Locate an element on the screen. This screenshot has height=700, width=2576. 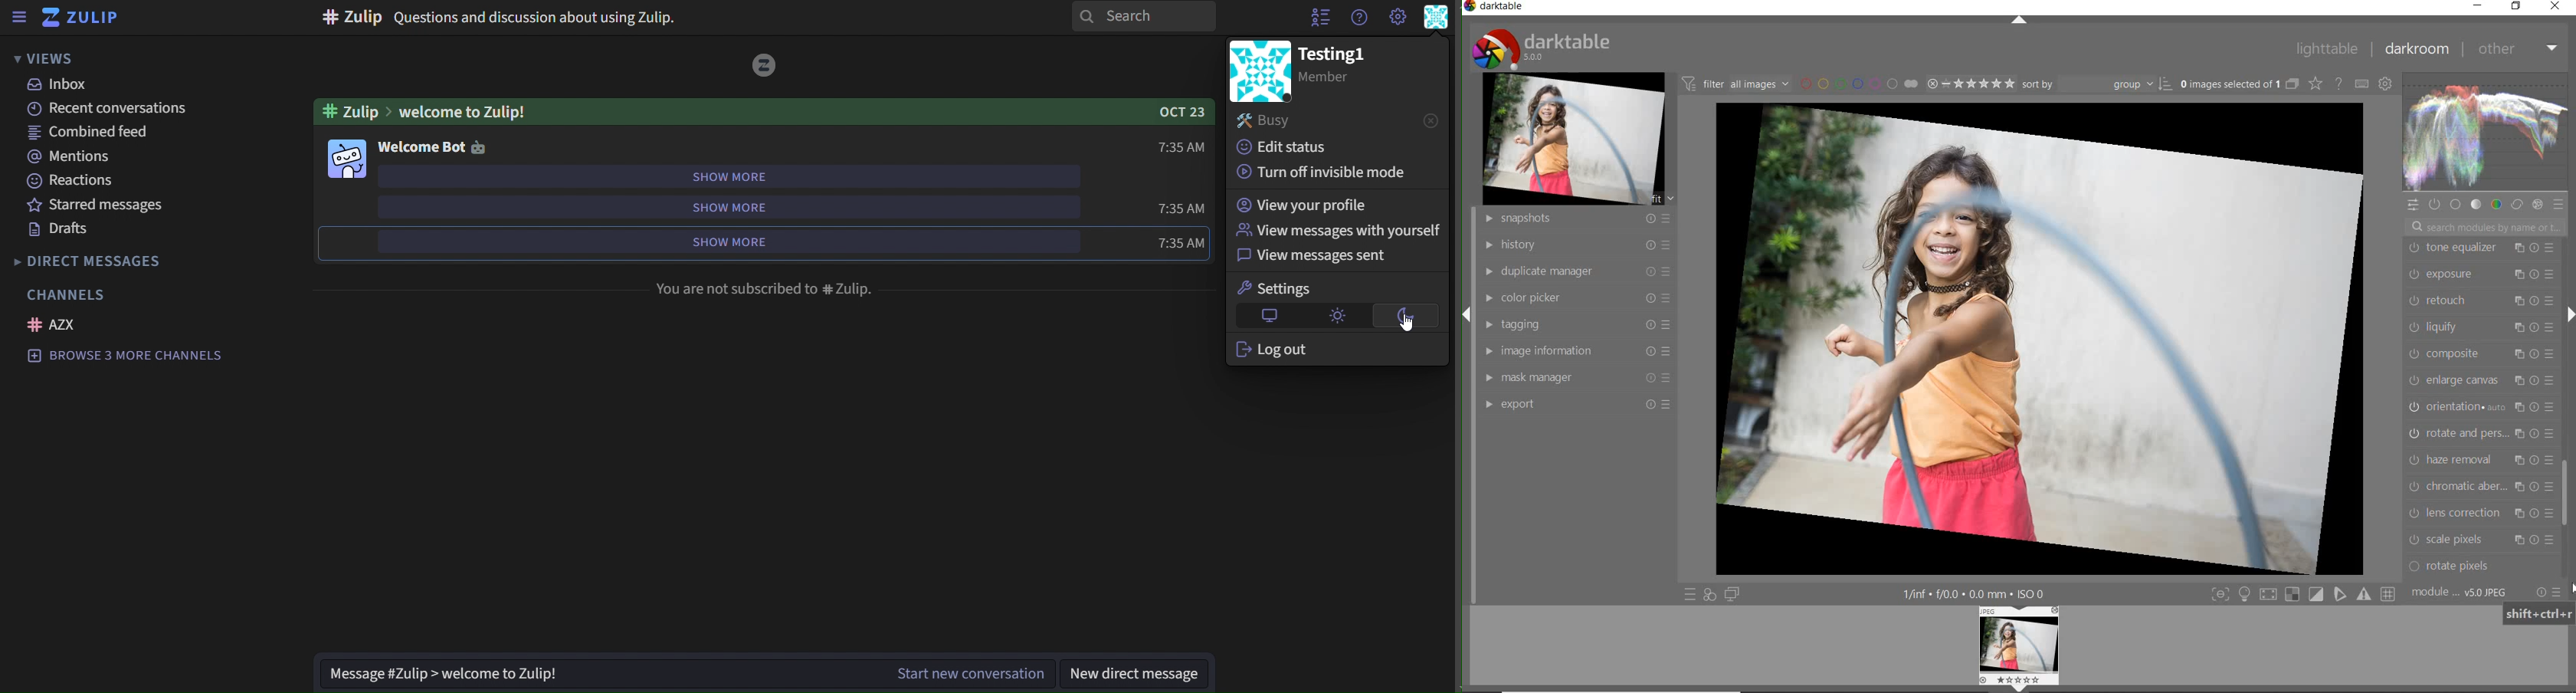
image is located at coordinates (1573, 139).